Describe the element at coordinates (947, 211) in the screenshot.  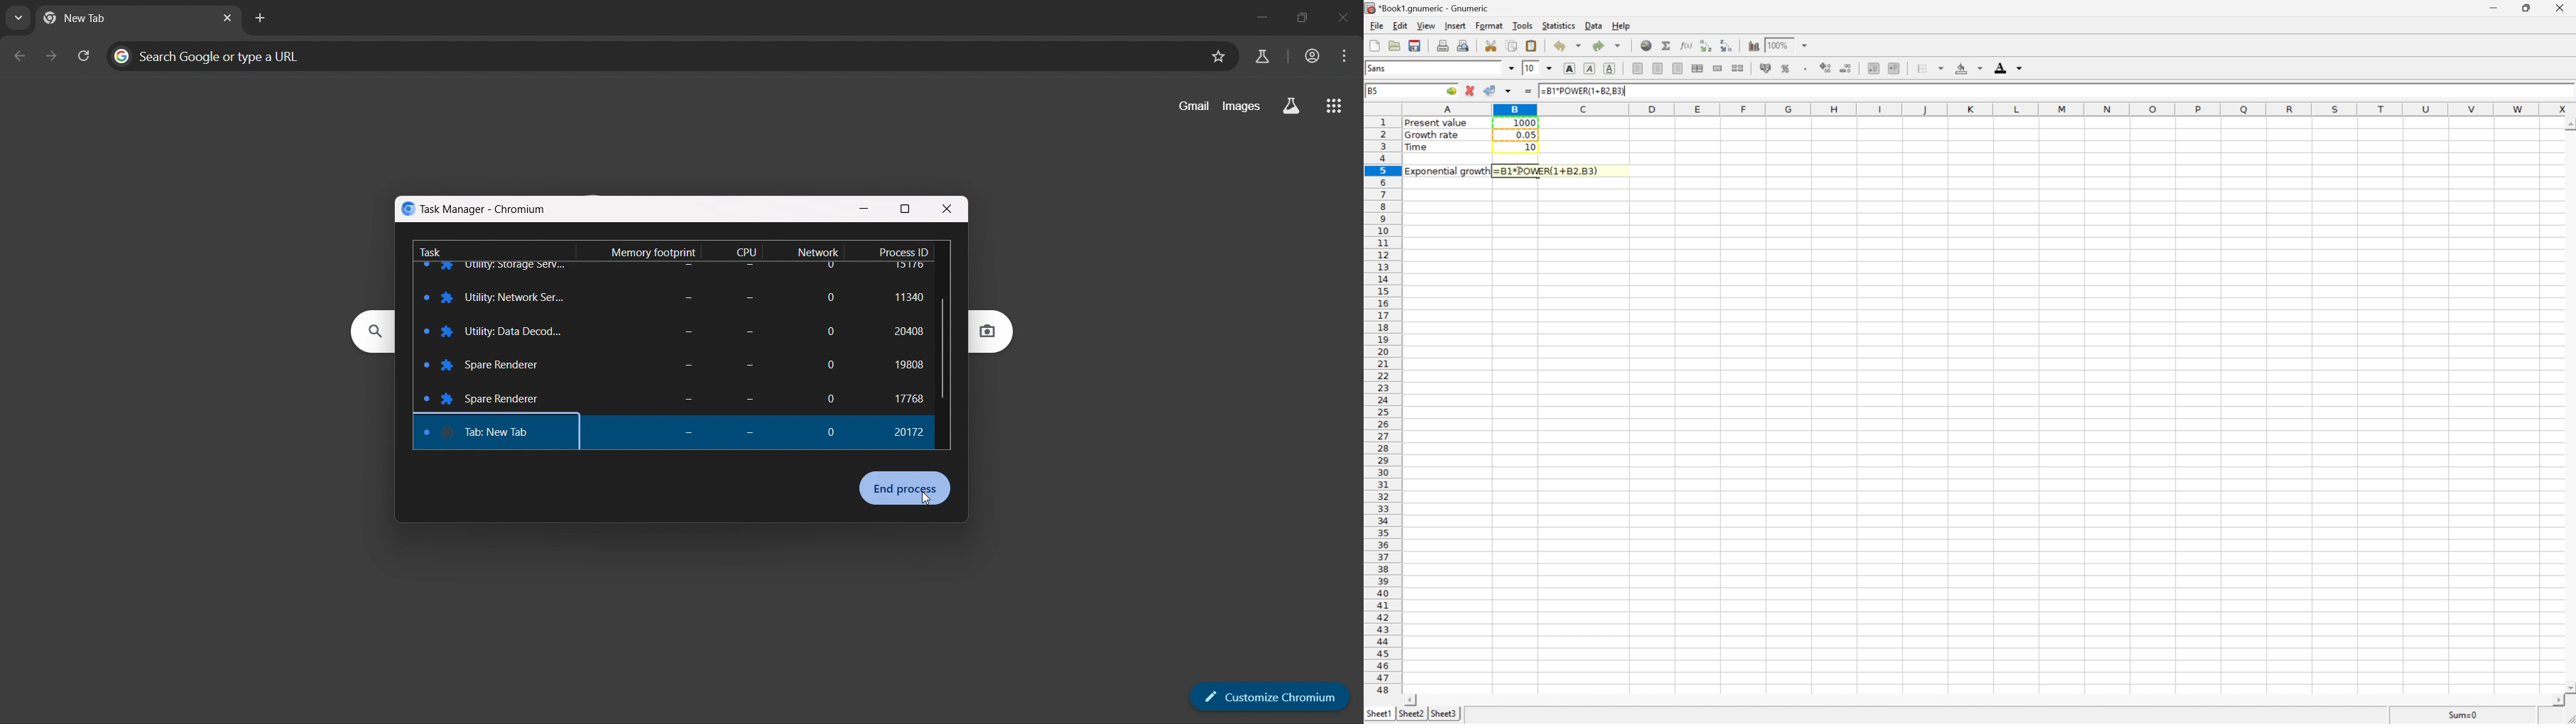
I see `close` at that location.